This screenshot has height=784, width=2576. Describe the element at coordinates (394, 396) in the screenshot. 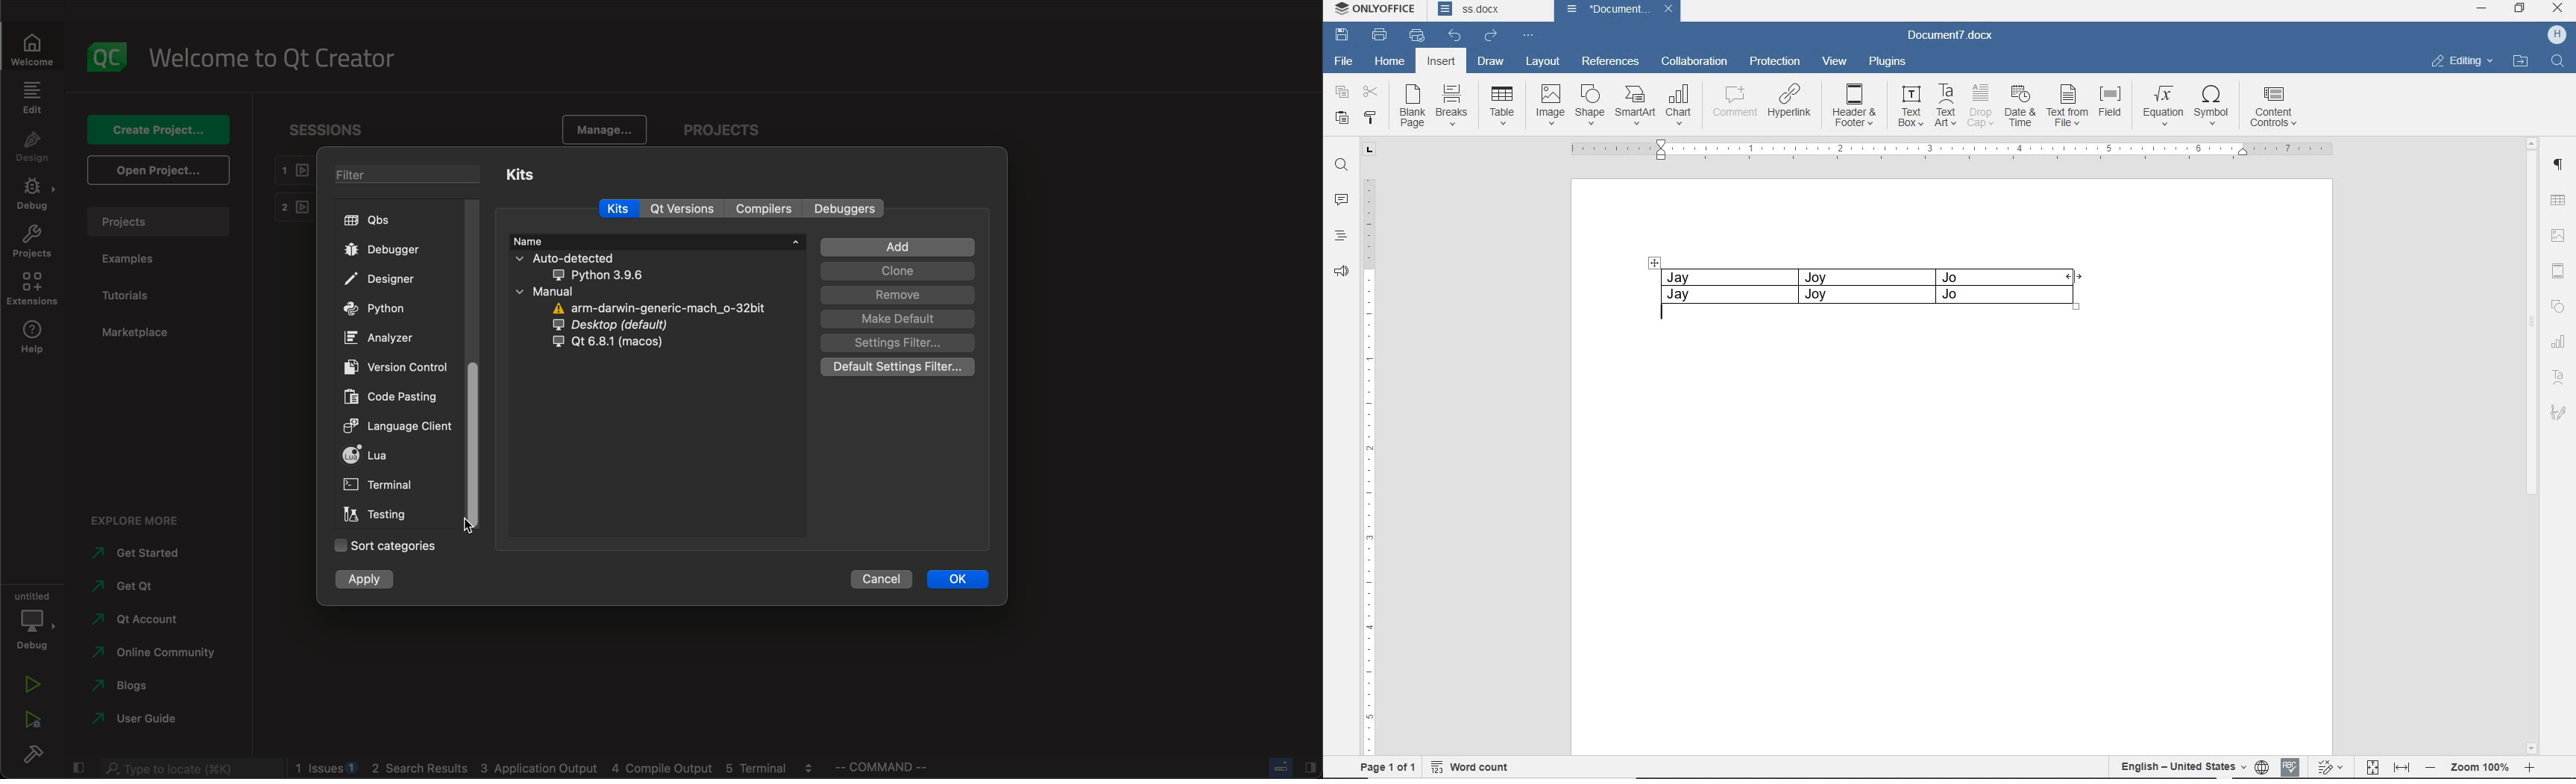

I see `code` at that location.